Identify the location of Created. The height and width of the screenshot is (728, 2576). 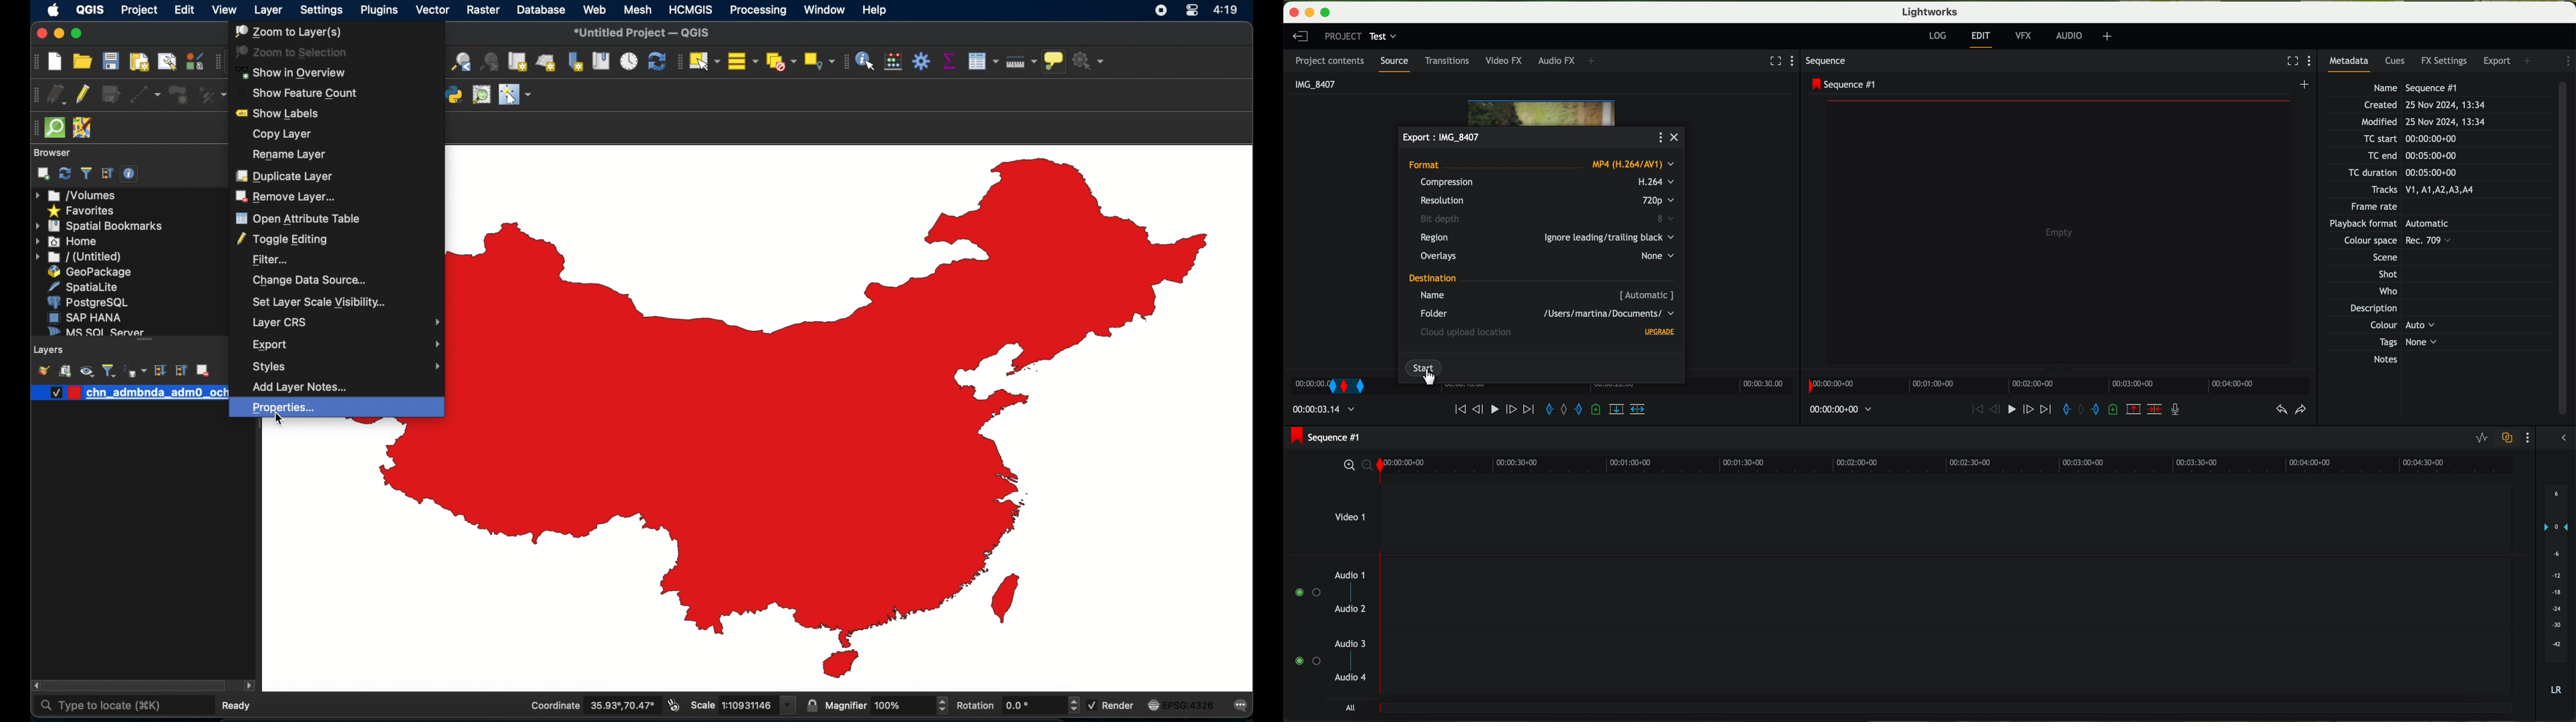
(2424, 106).